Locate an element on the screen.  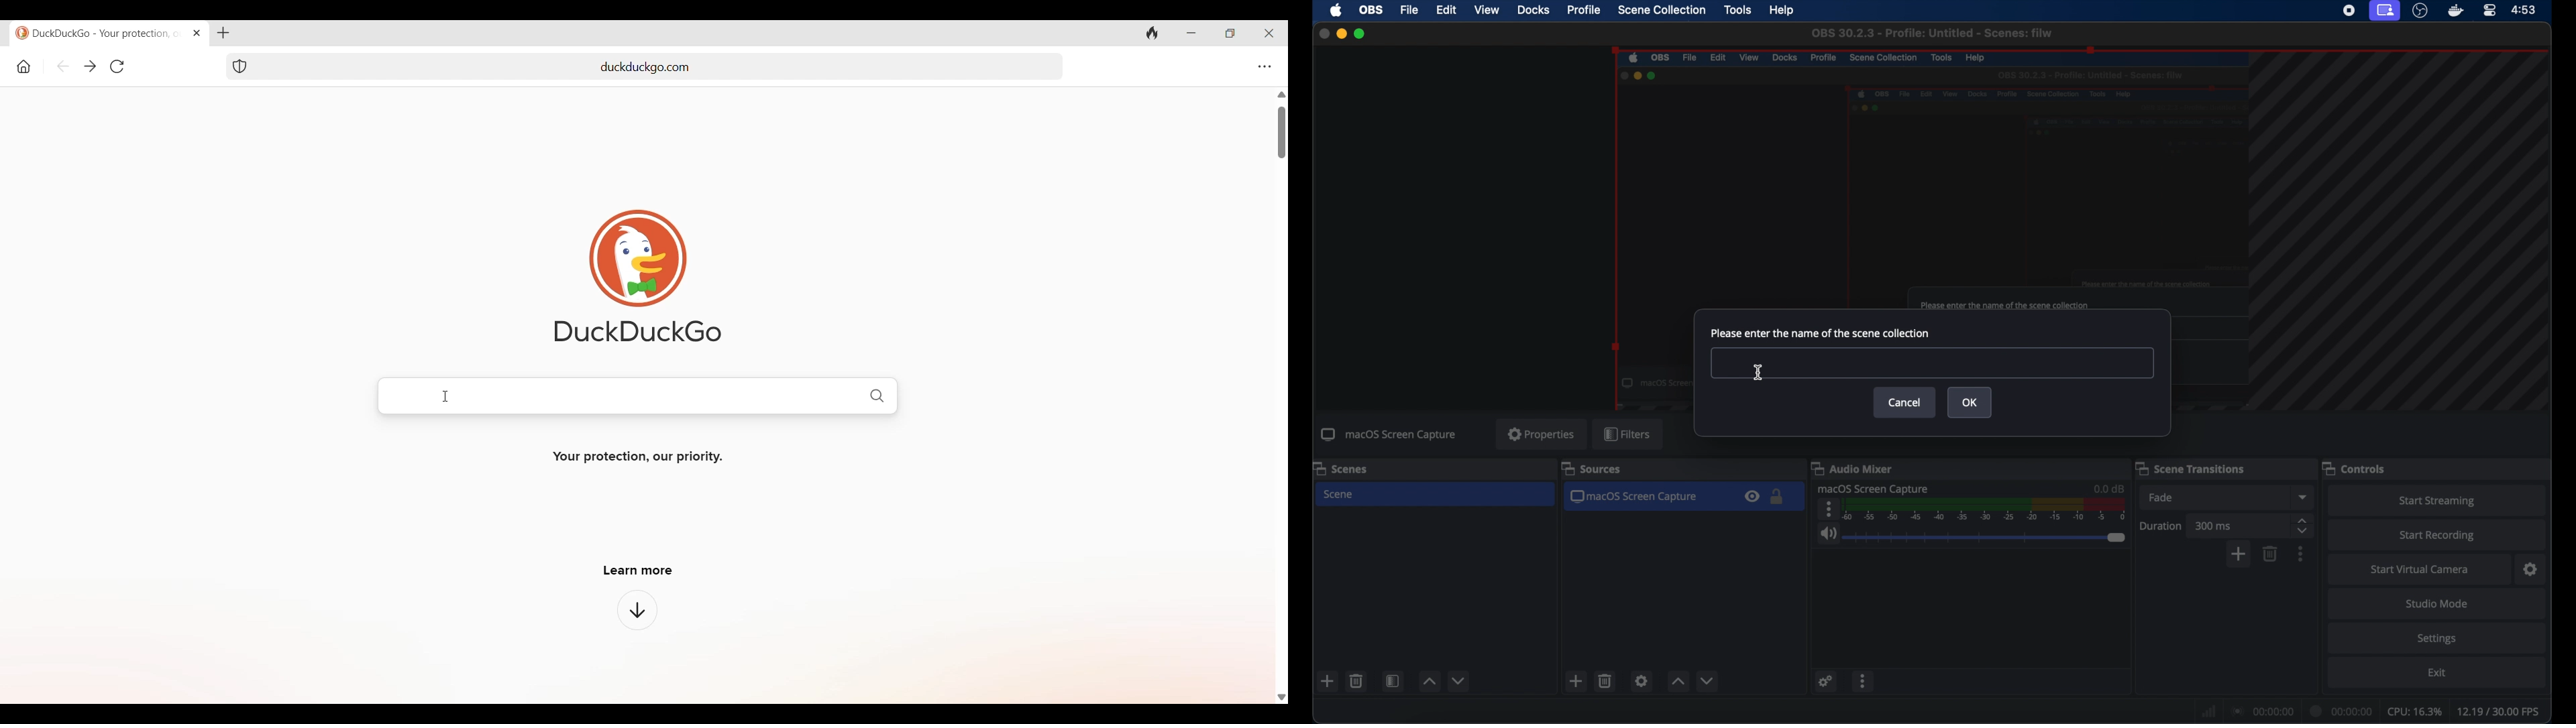
current time indicator is located at coordinates (2344, 709).